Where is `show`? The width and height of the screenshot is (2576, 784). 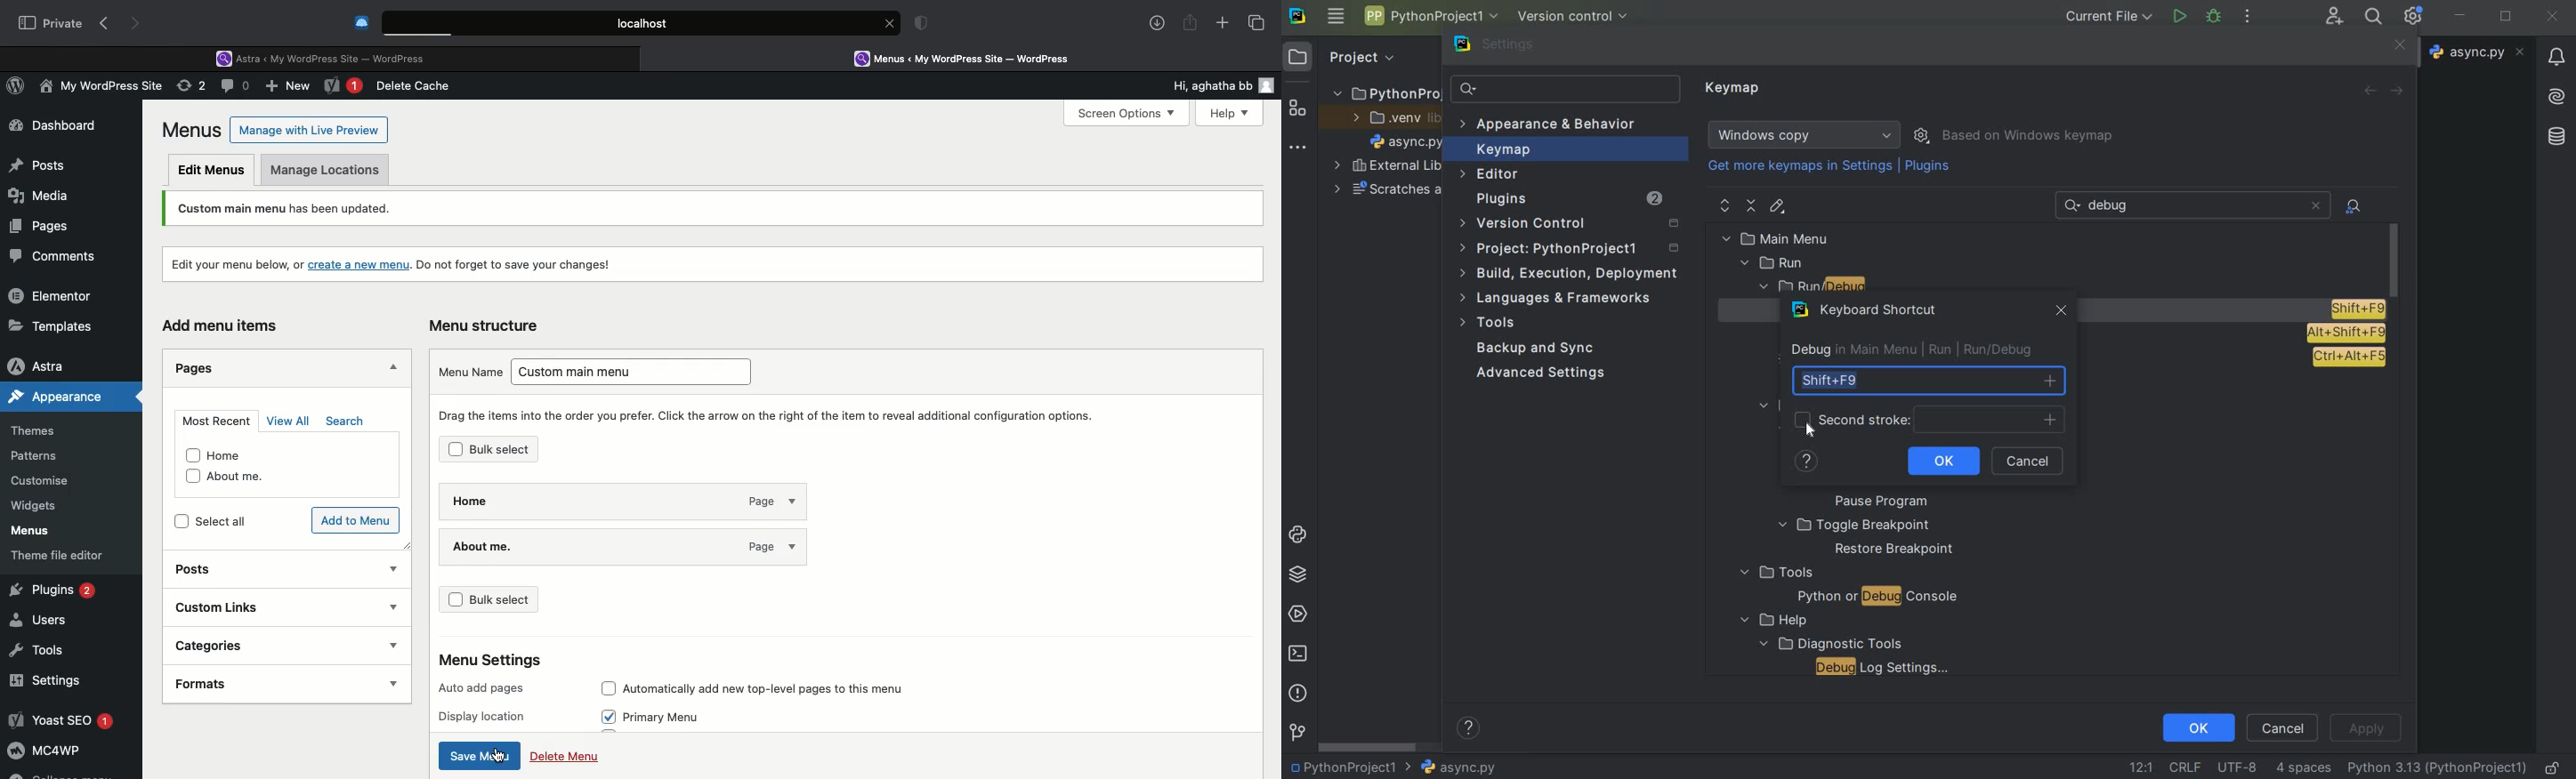
show is located at coordinates (385, 645).